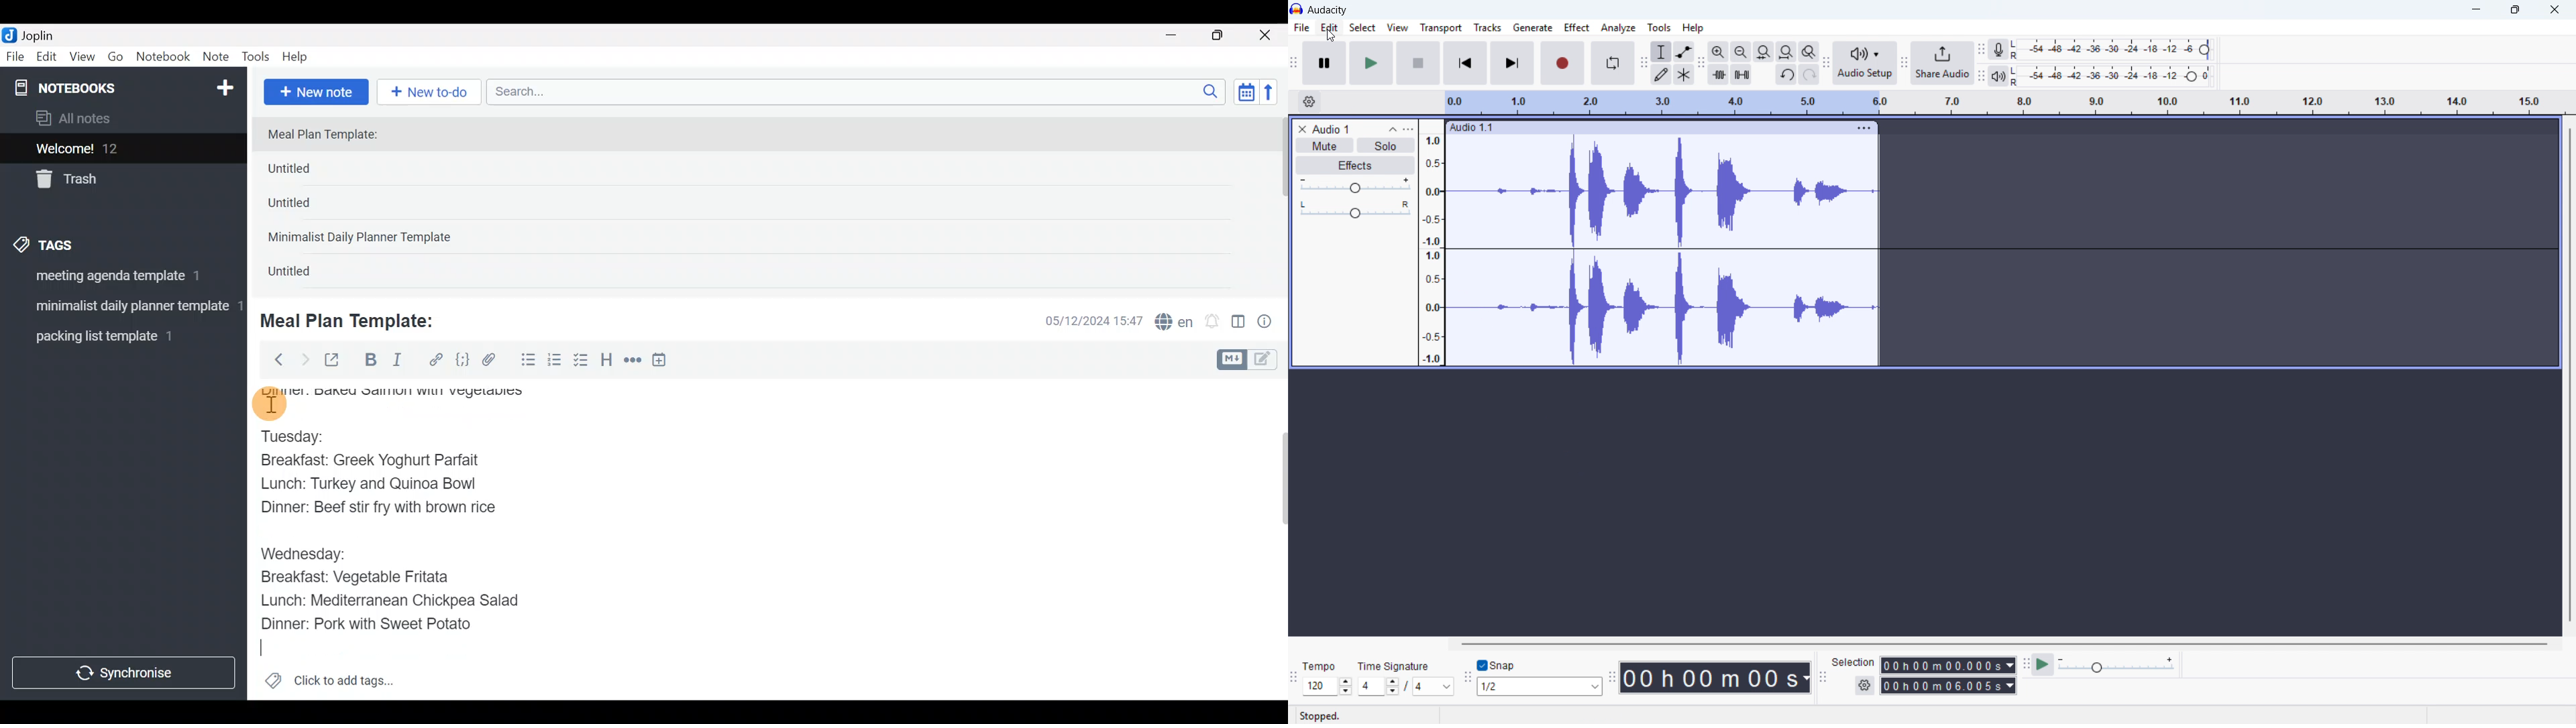 The width and height of the screenshot is (2576, 728). What do you see at coordinates (432, 93) in the screenshot?
I see `New to-do` at bounding box center [432, 93].